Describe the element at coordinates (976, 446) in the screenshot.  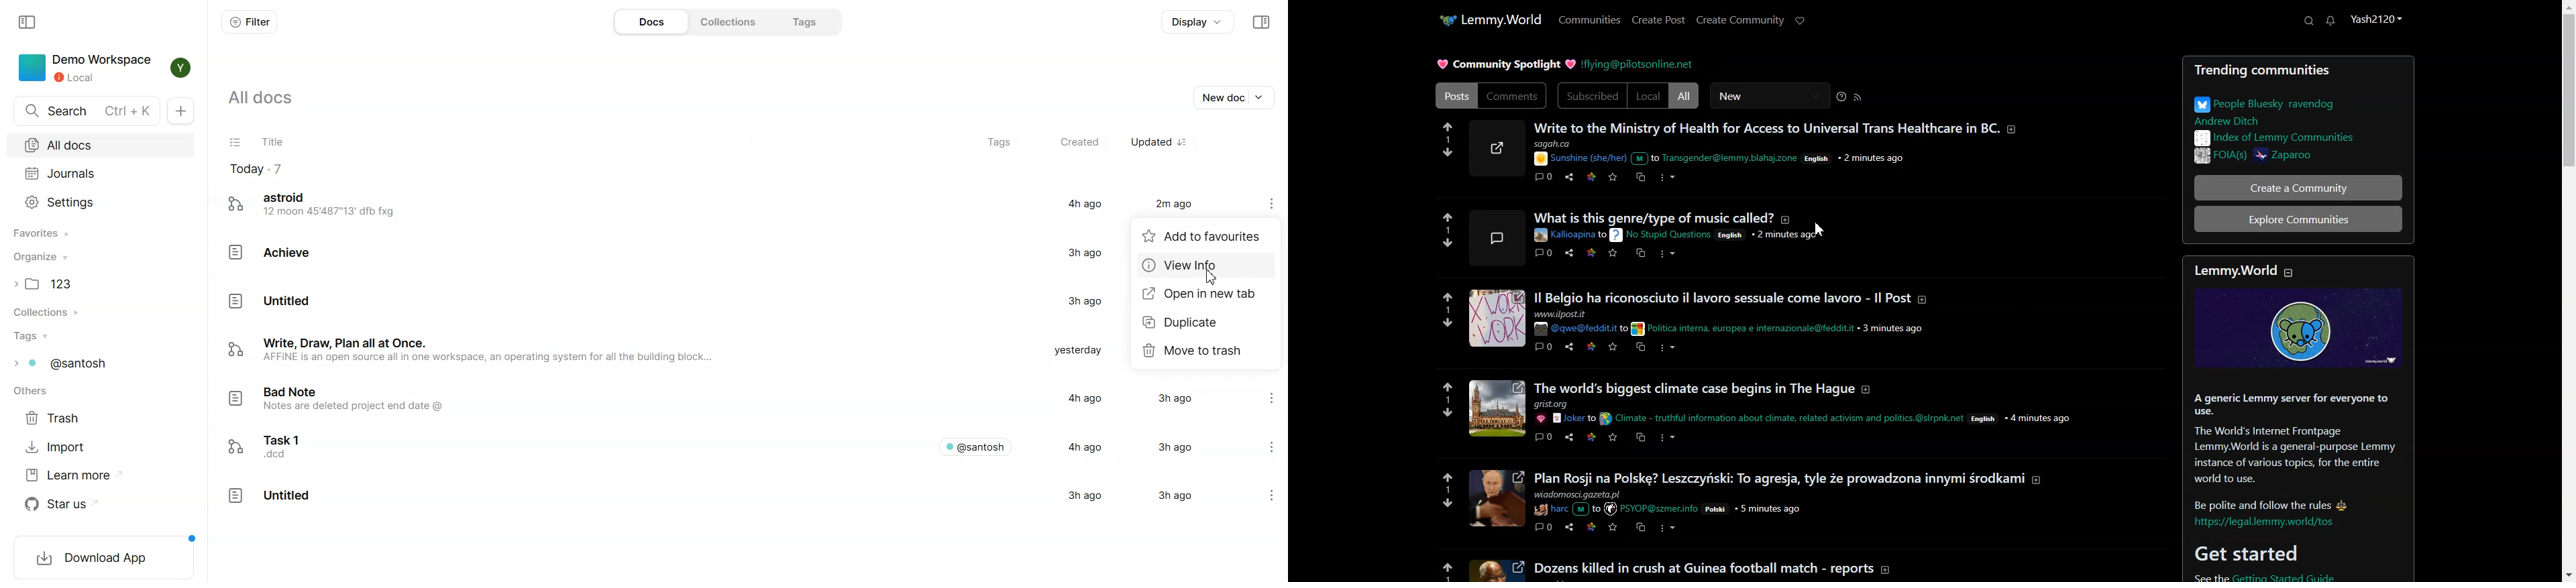
I see `© @santosh` at that location.